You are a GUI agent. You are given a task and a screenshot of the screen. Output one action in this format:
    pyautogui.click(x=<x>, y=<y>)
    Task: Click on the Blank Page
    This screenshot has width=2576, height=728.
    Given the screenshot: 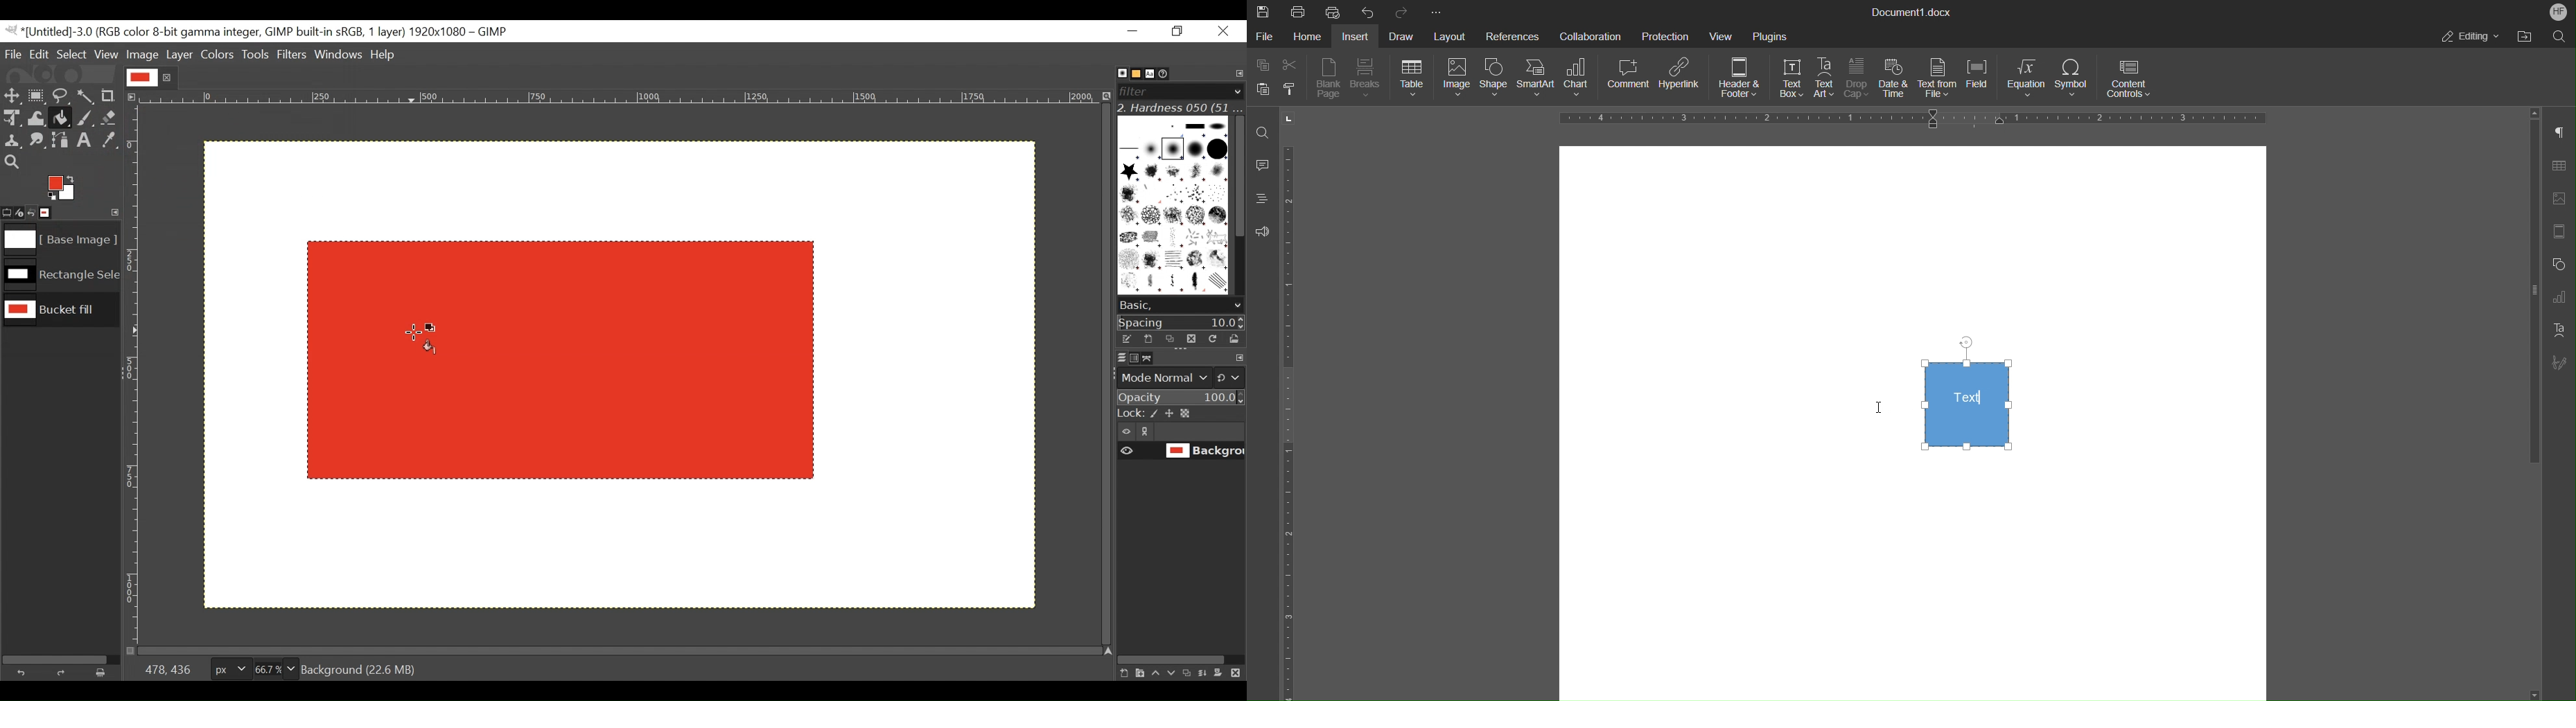 What is the action you would take?
    pyautogui.click(x=1330, y=80)
    